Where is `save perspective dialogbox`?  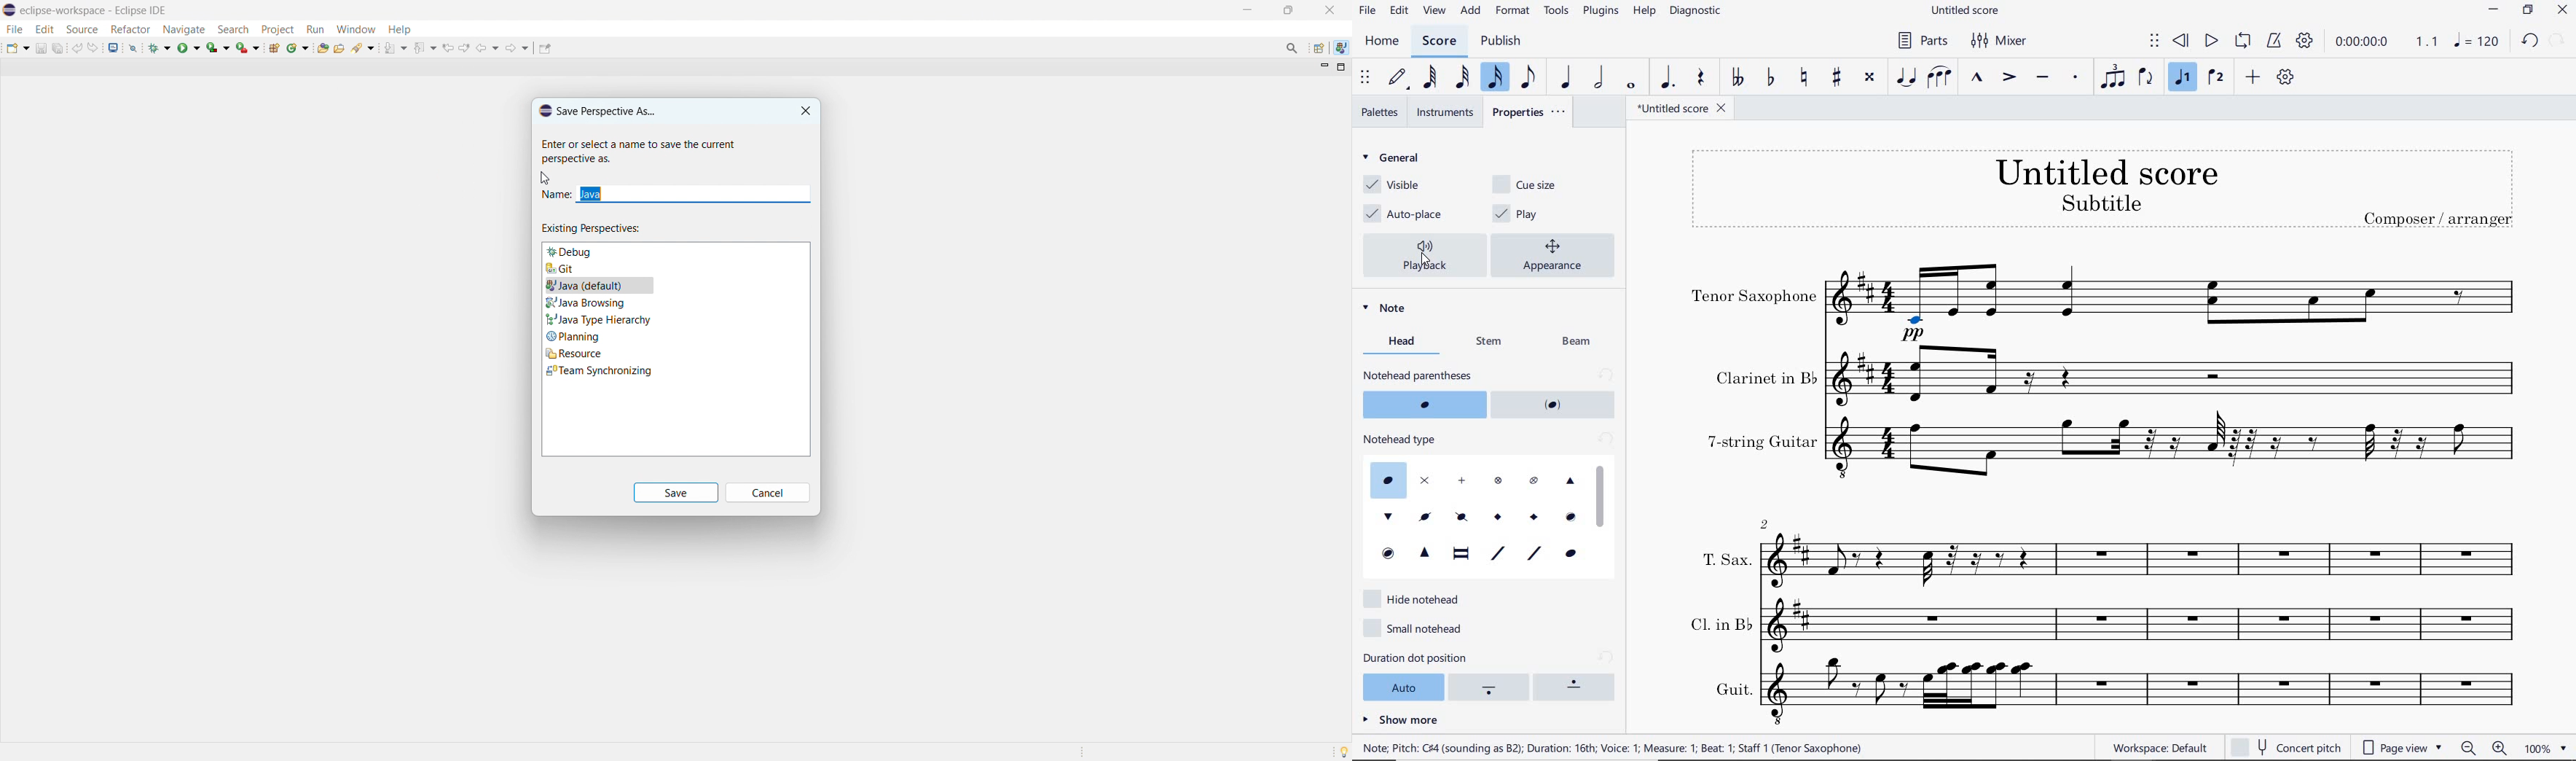
save perspective dialogbox is located at coordinates (596, 110).